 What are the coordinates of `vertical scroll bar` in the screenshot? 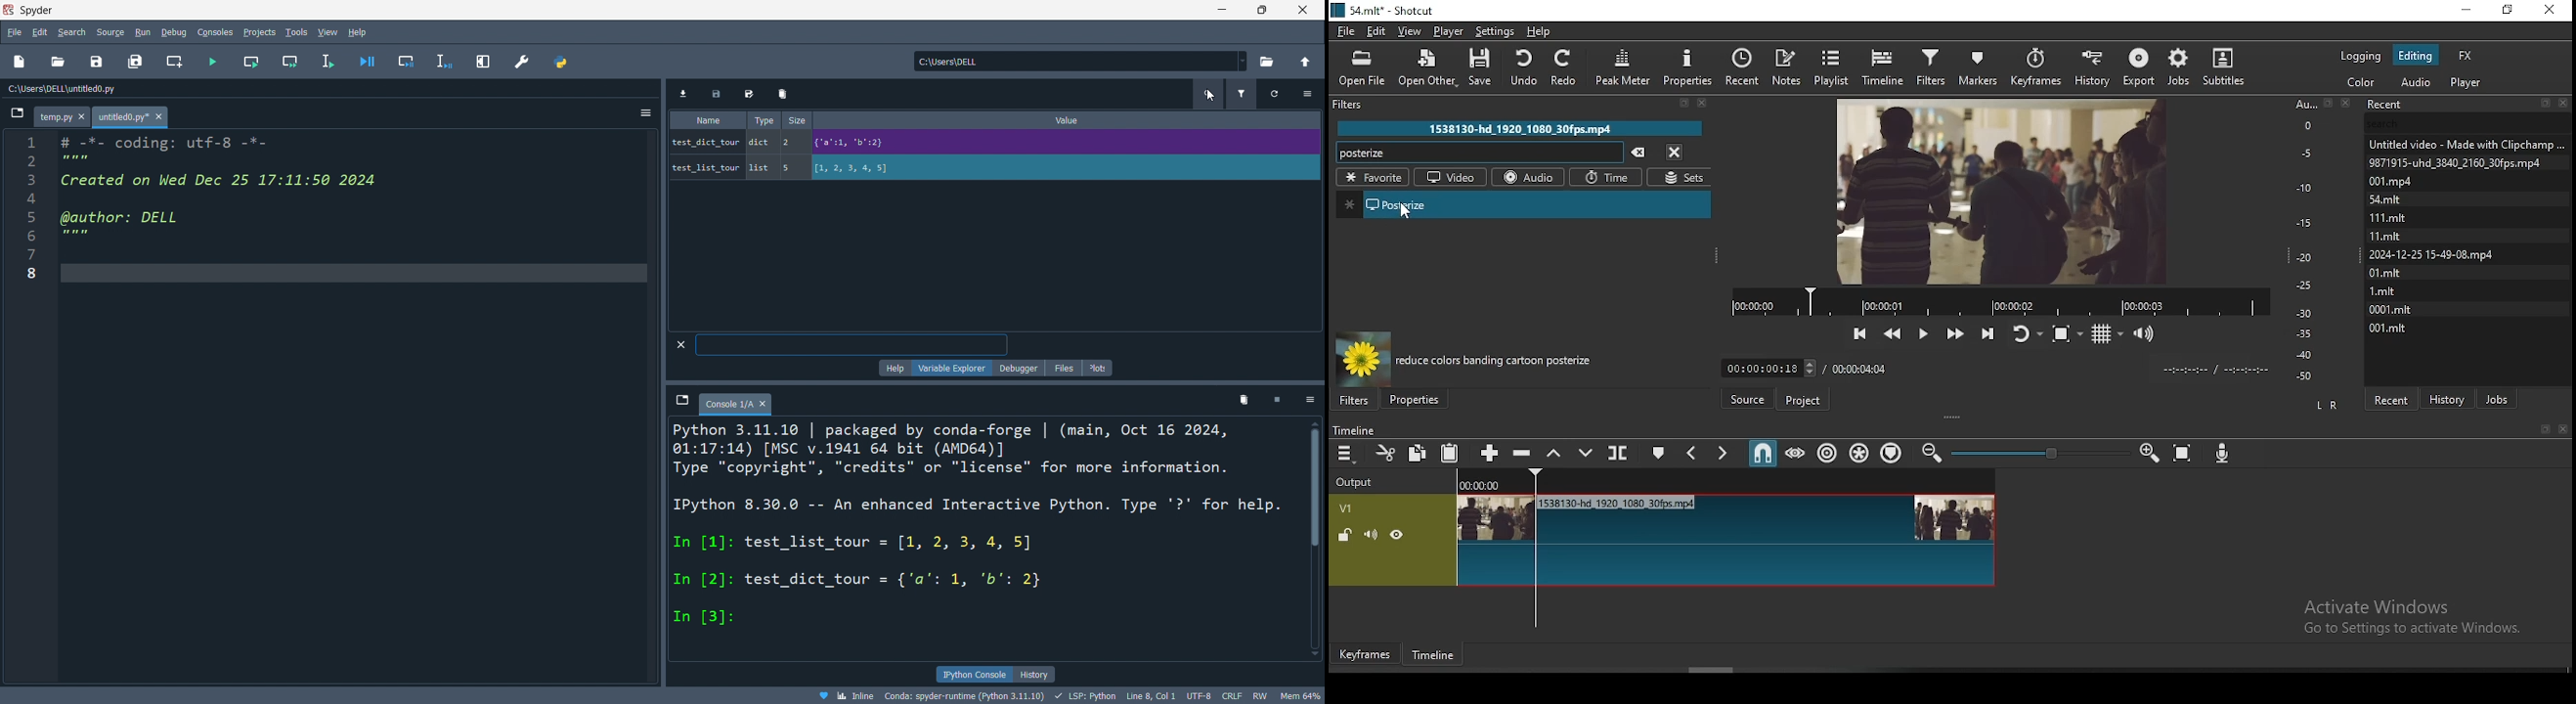 It's located at (1316, 540).